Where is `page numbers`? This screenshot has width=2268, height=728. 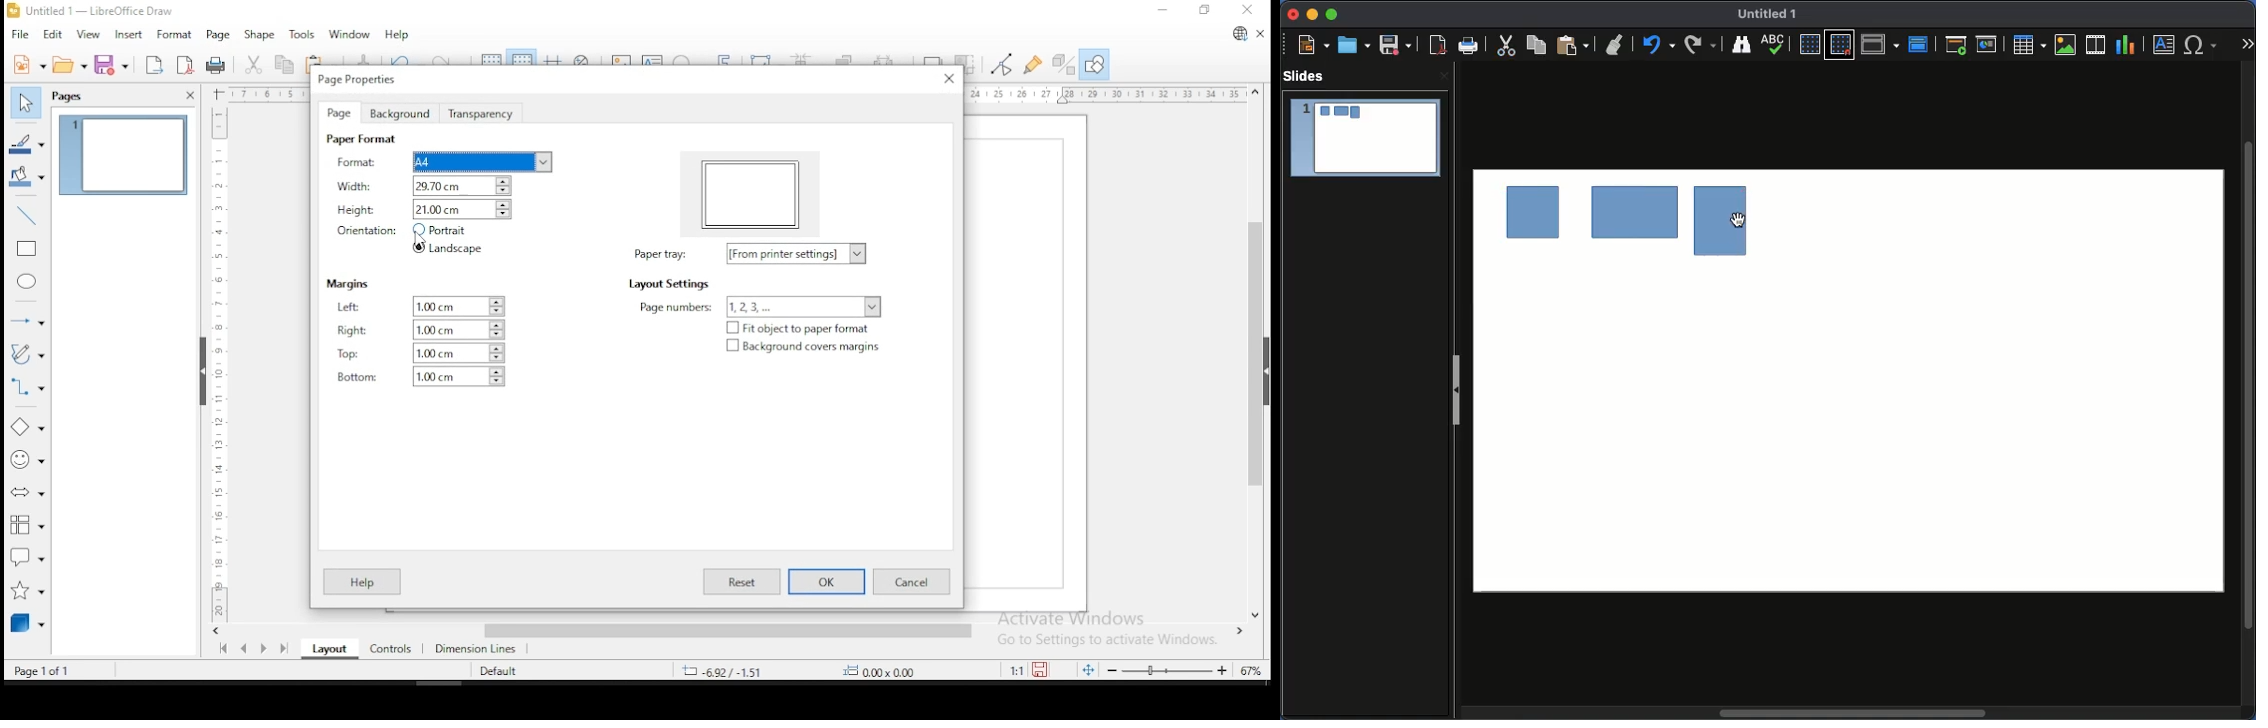
page numbers is located at coordinates (759, 305).